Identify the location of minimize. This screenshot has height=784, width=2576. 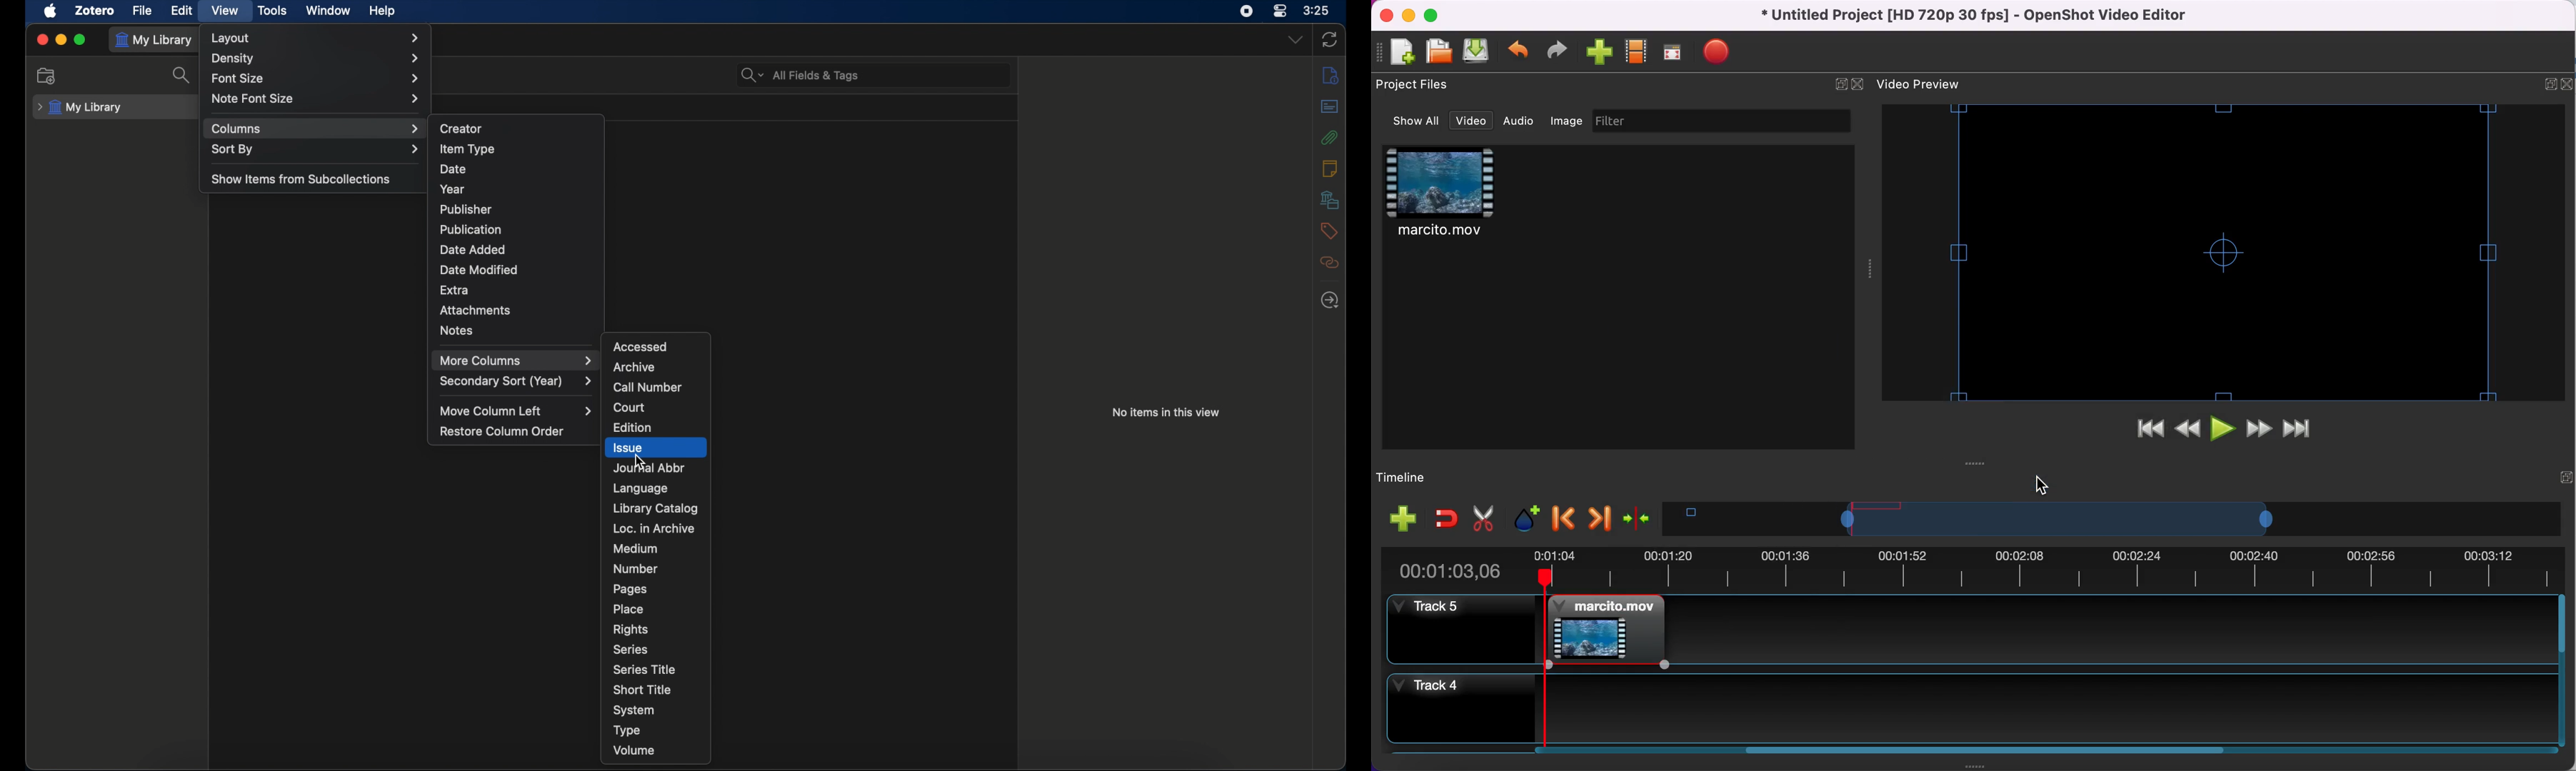
(61, 39).